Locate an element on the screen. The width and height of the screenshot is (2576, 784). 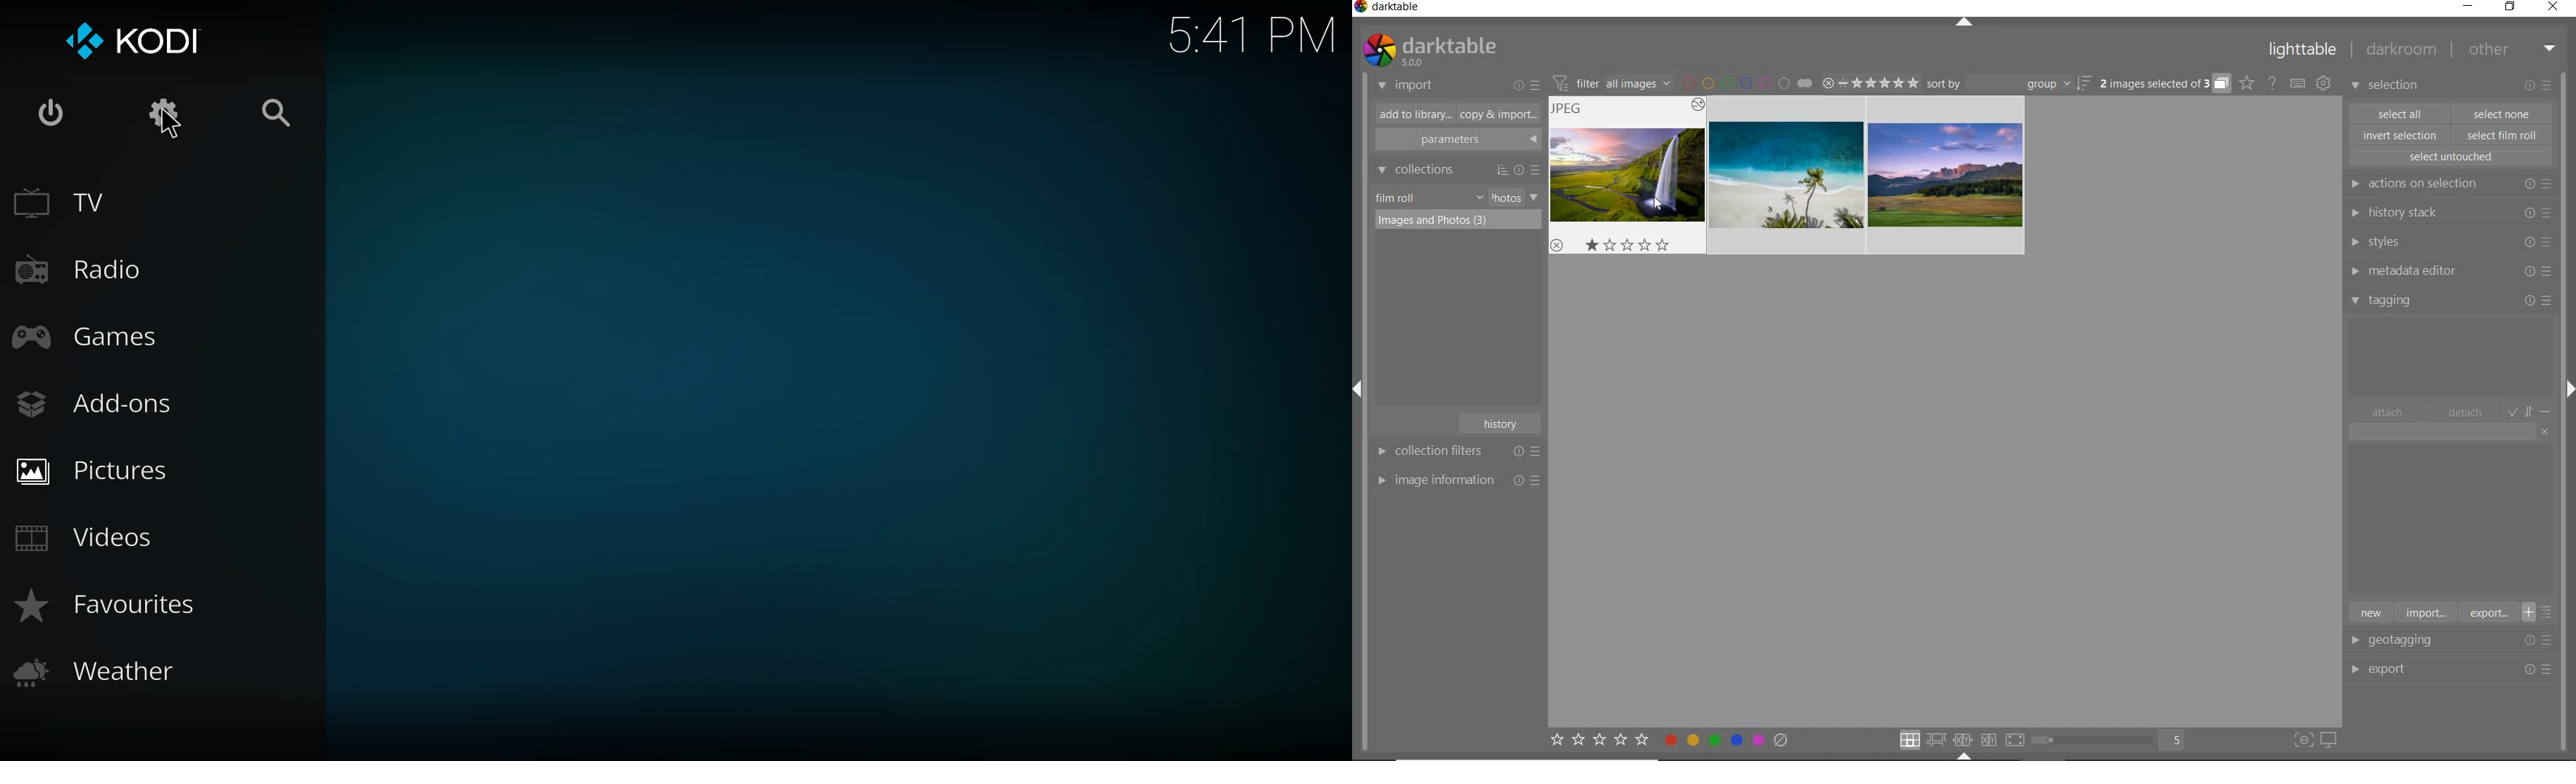
5:41 PM is located at coordinates (1251, 33).